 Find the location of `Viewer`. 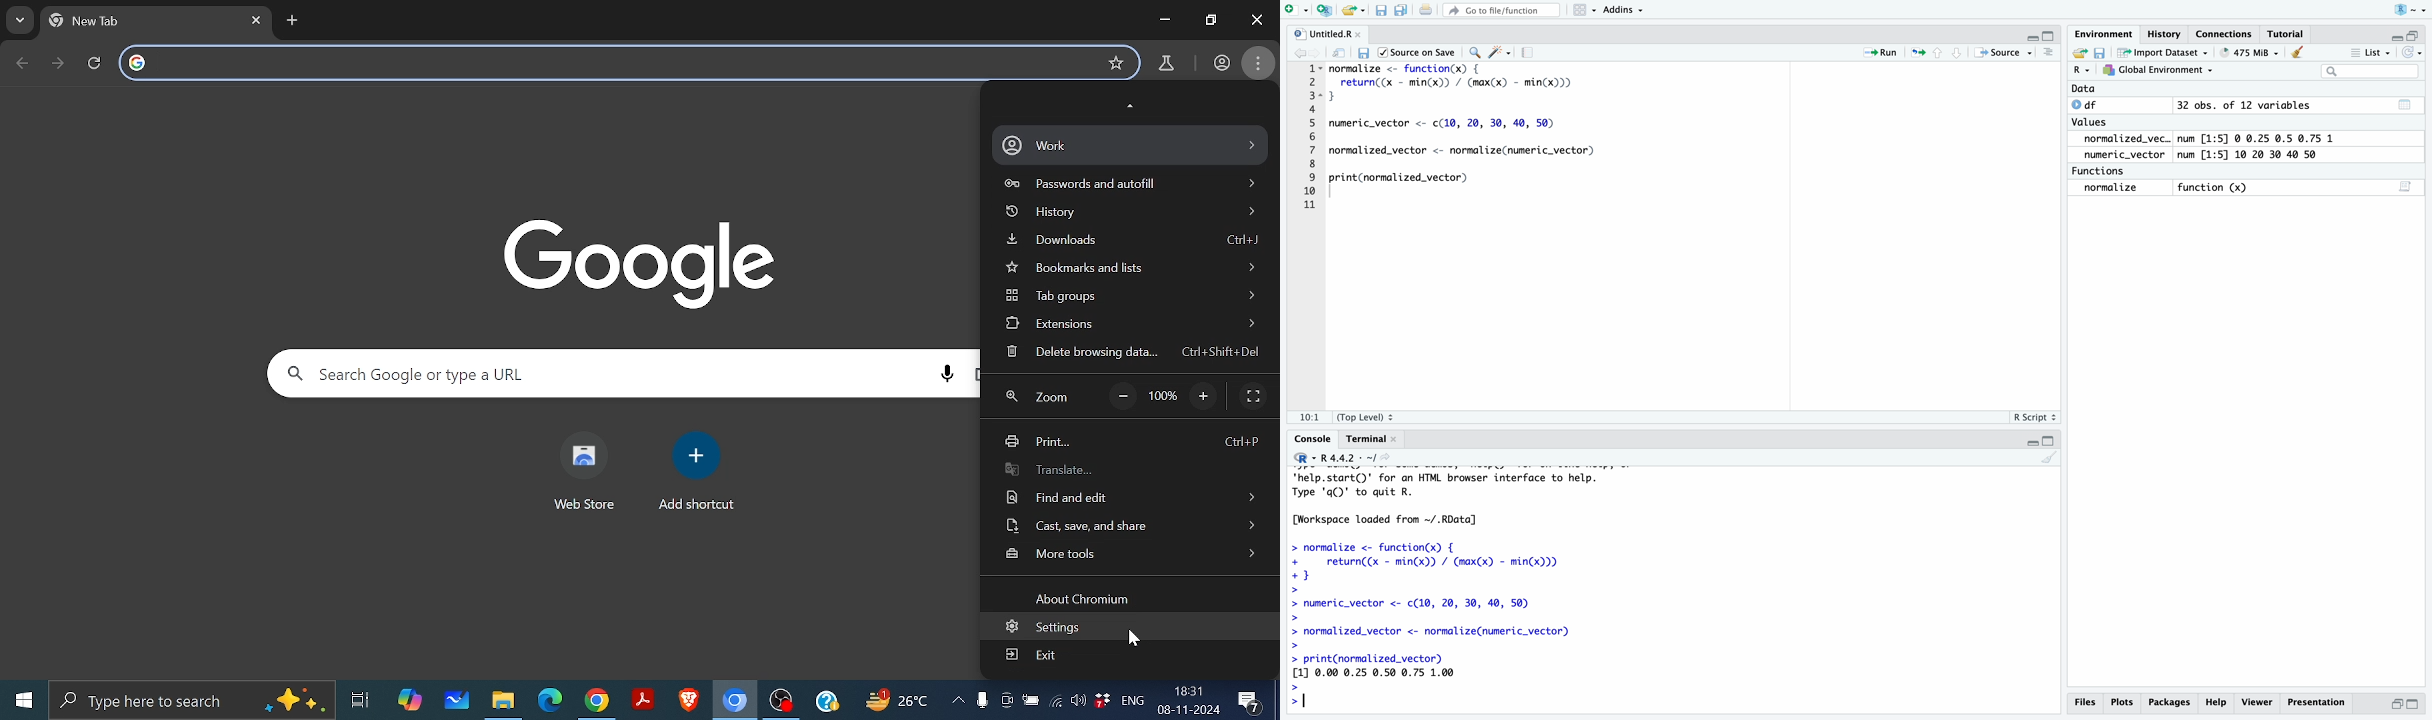

Viewer is located at coordinates (2258, 701).